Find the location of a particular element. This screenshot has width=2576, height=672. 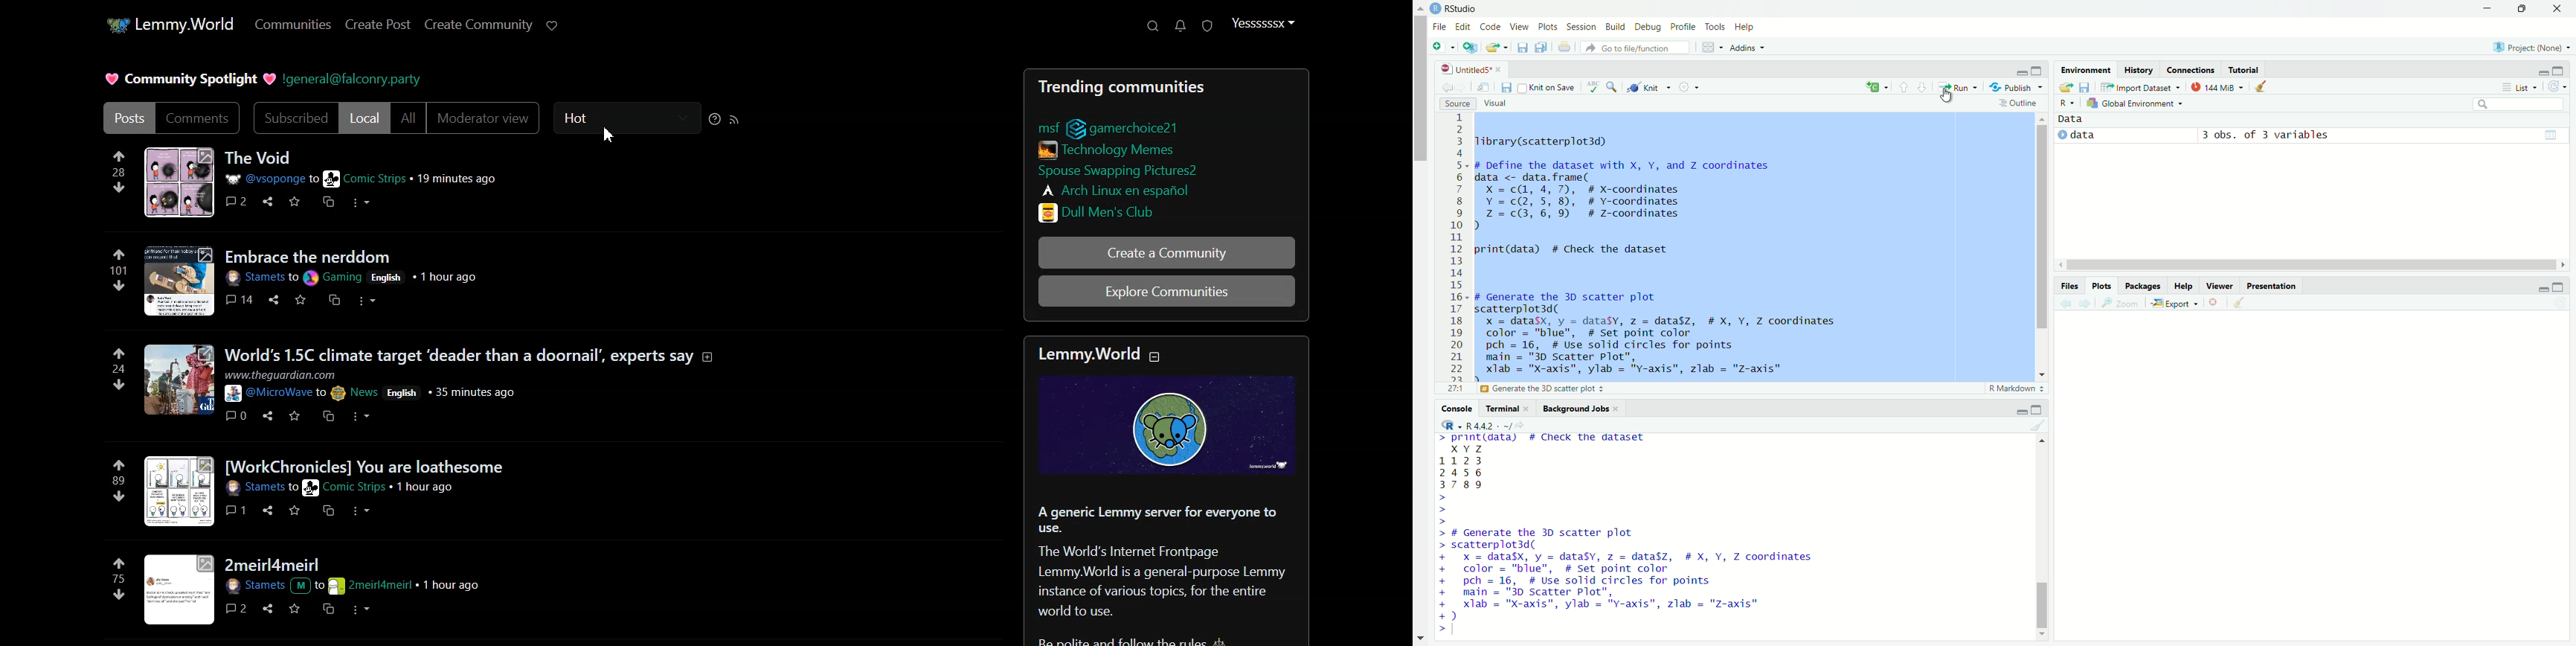

go to file/function is located at coordinates (1638, 47).